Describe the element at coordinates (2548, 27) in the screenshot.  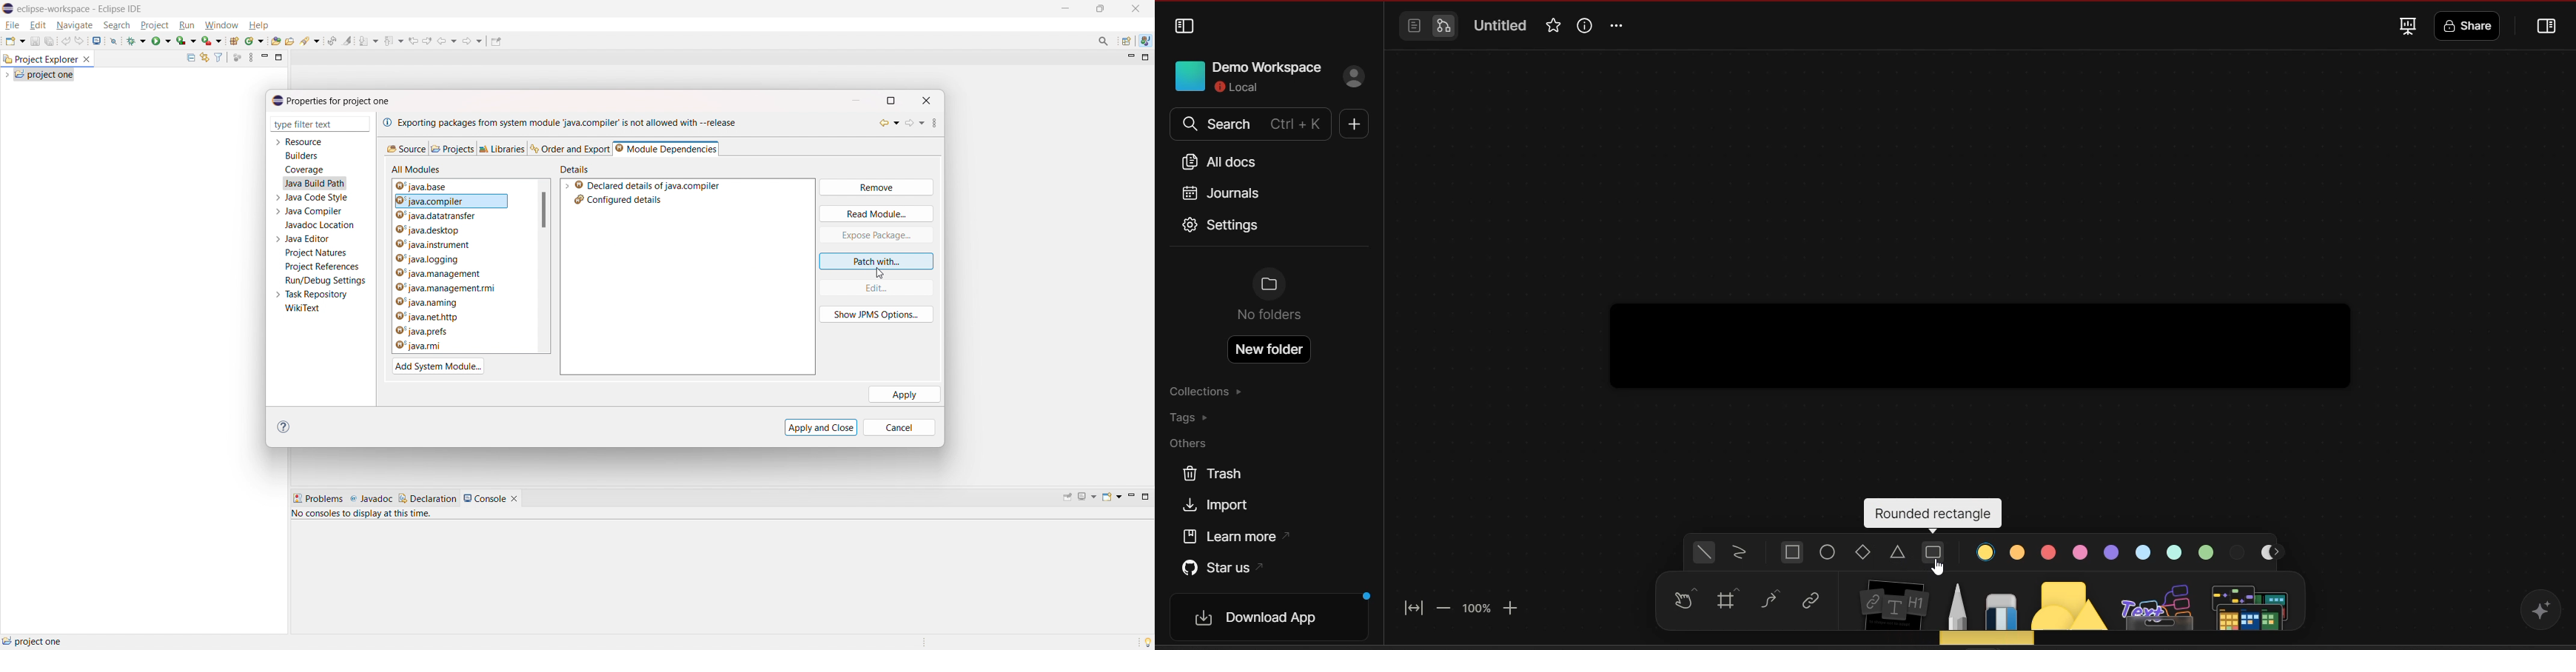
I see `collapse or open sidebar` at that location.